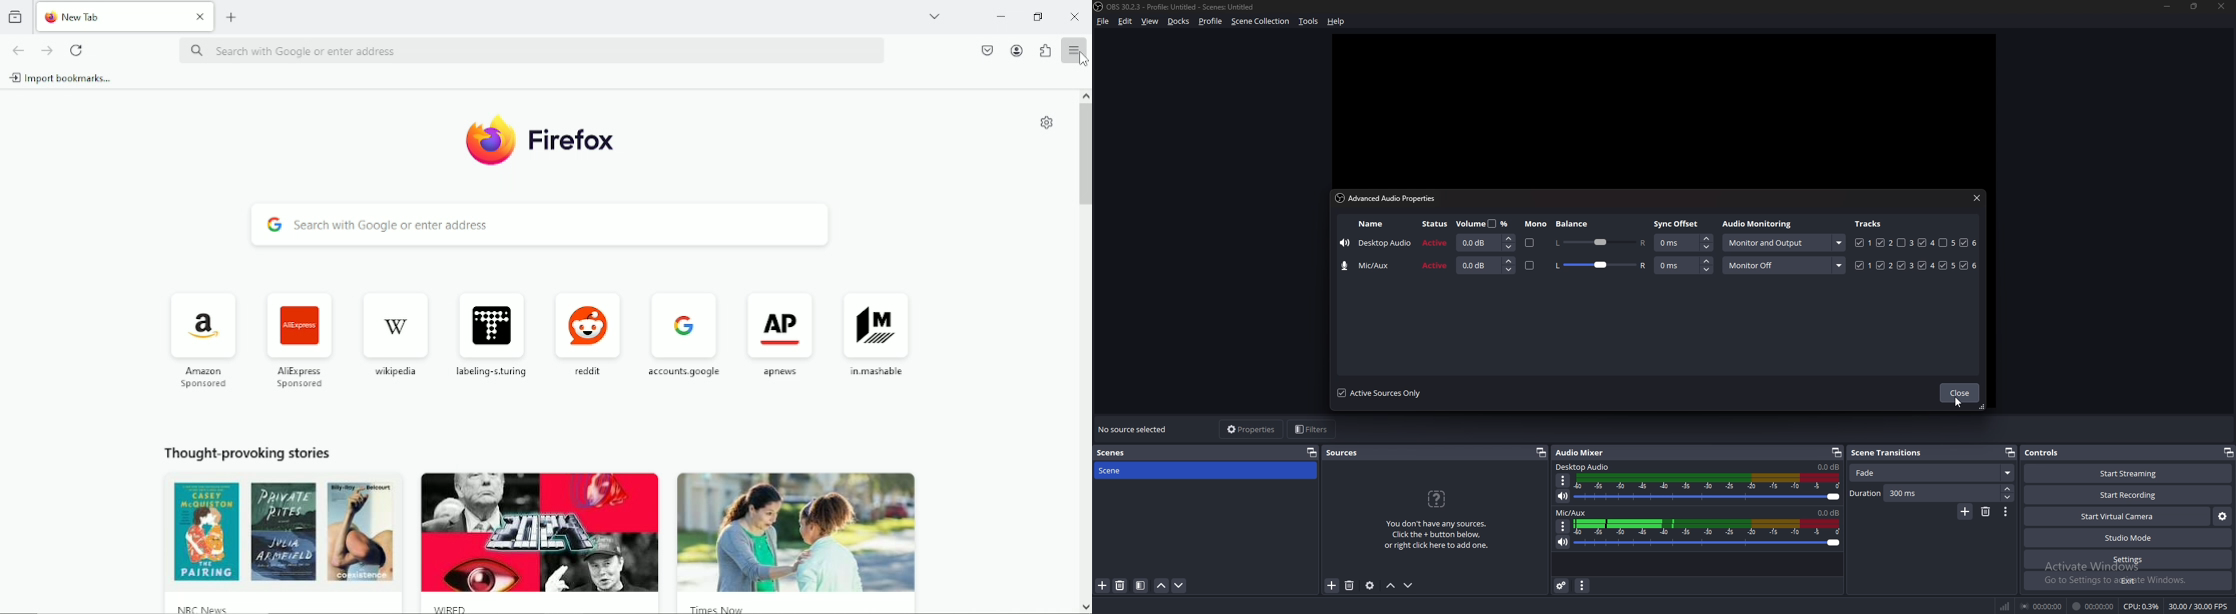  I want to click on settings, so click(2128, 560).